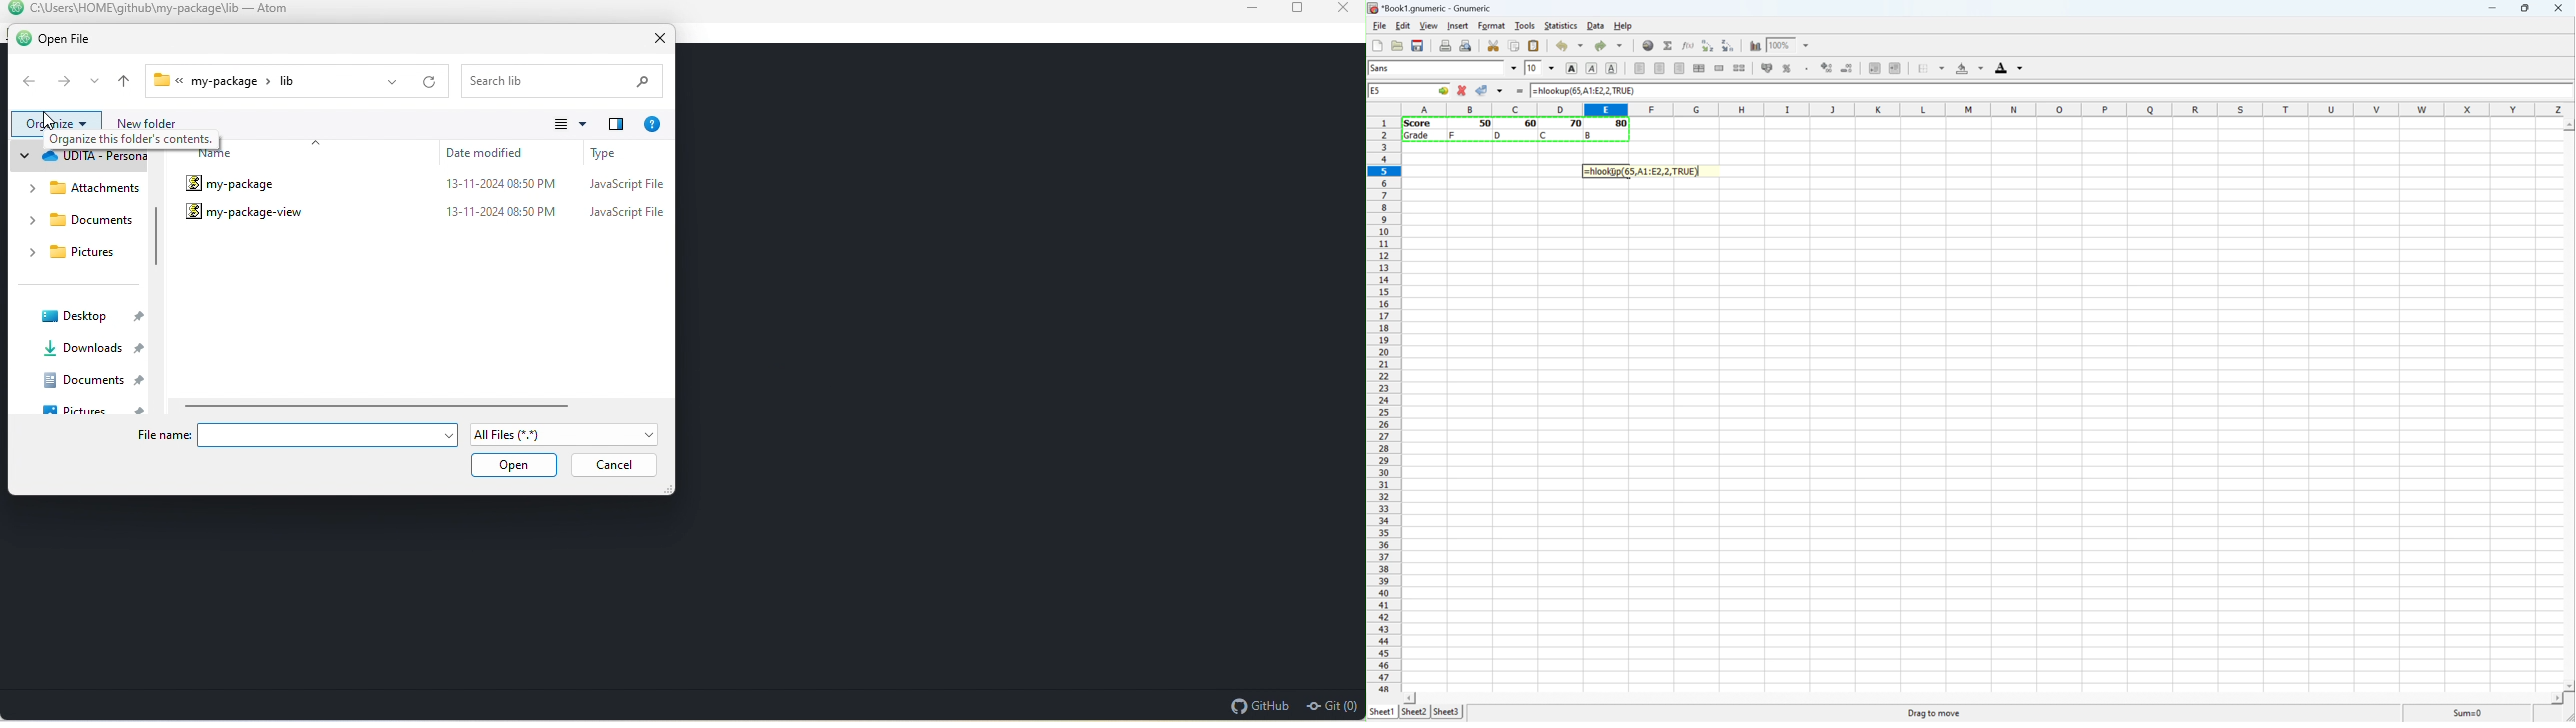 This screenshot has width=2576, height=728. Describe the element at coordinates (1524, 24) in the screenshot. I see `Tools` at that location.